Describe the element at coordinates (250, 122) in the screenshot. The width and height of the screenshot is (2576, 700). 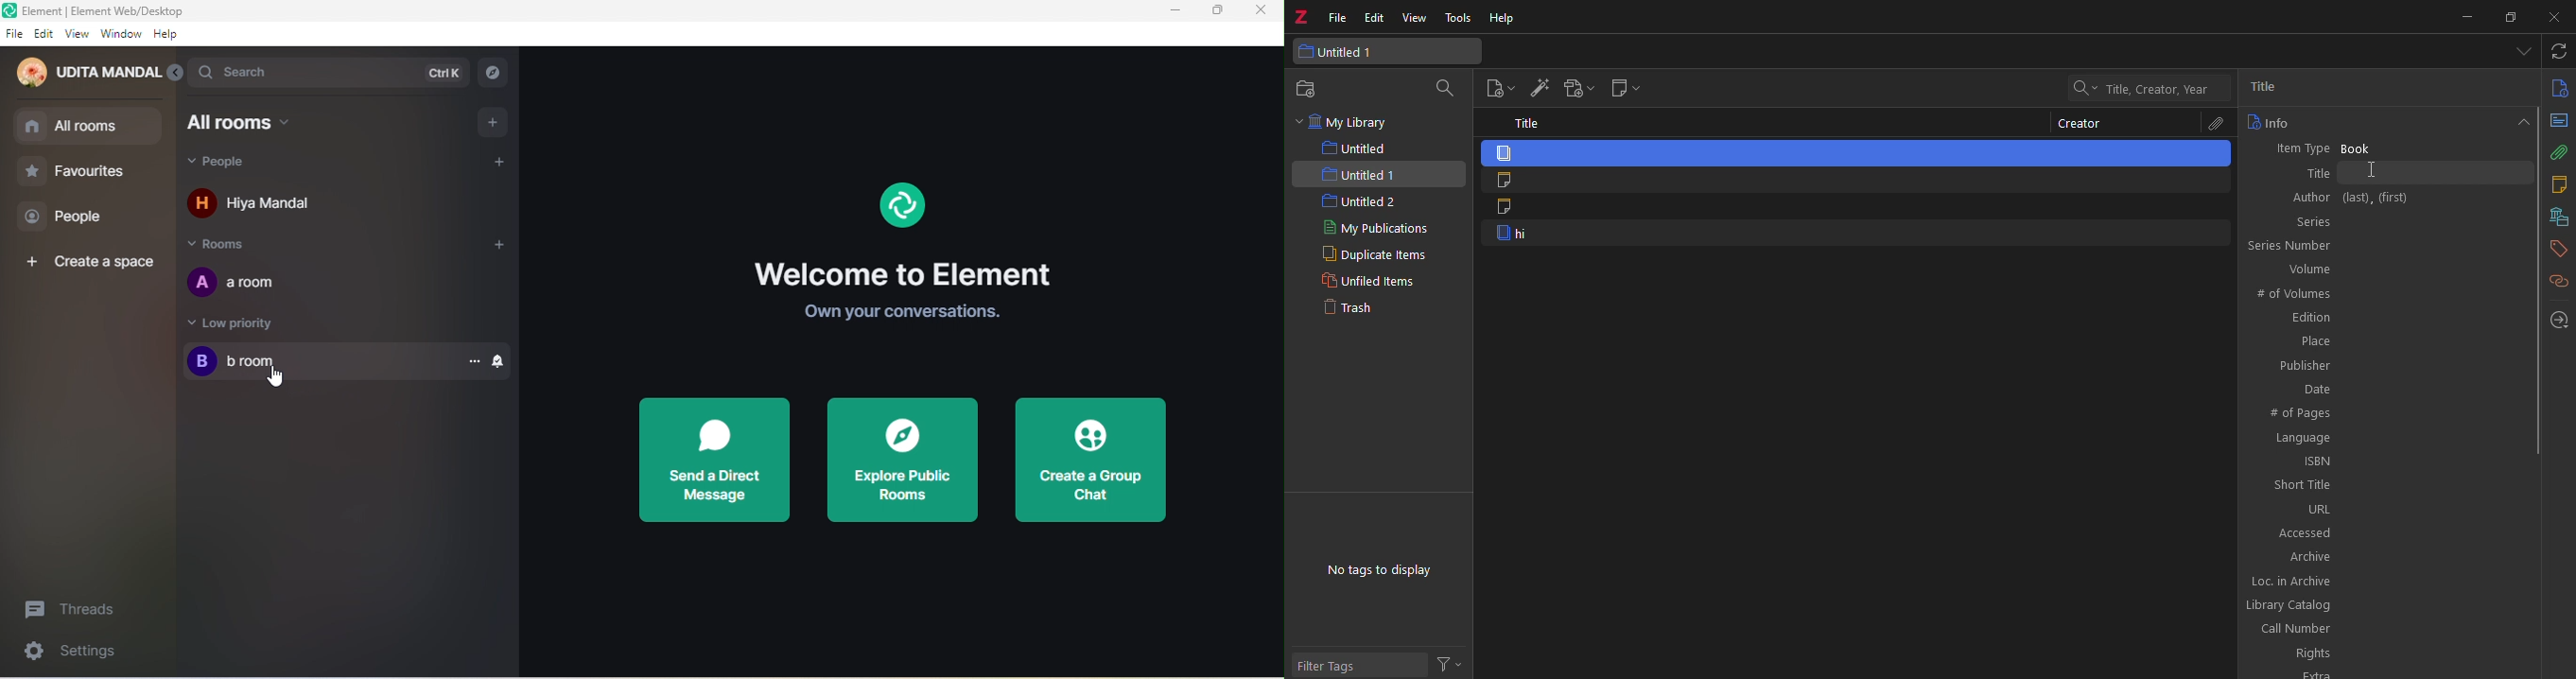
I see `all rooms` at that location.